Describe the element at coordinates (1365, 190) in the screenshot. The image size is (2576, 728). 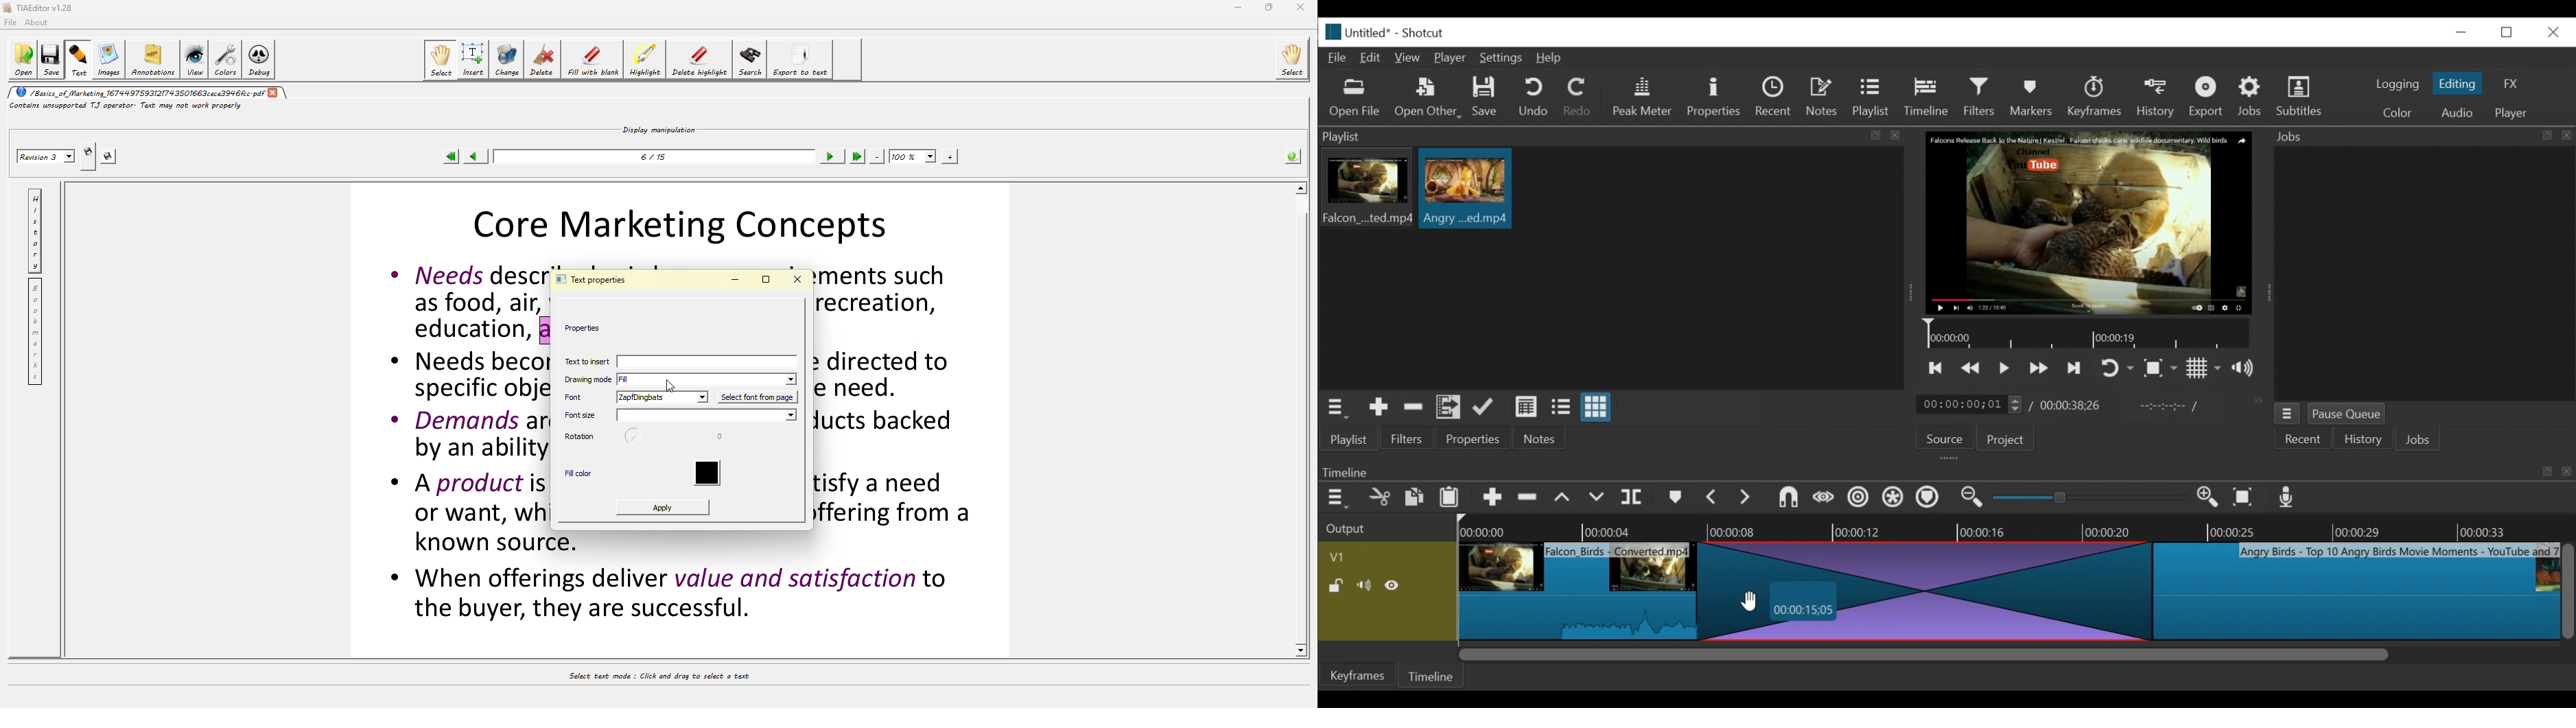
I see `clip` at that location.